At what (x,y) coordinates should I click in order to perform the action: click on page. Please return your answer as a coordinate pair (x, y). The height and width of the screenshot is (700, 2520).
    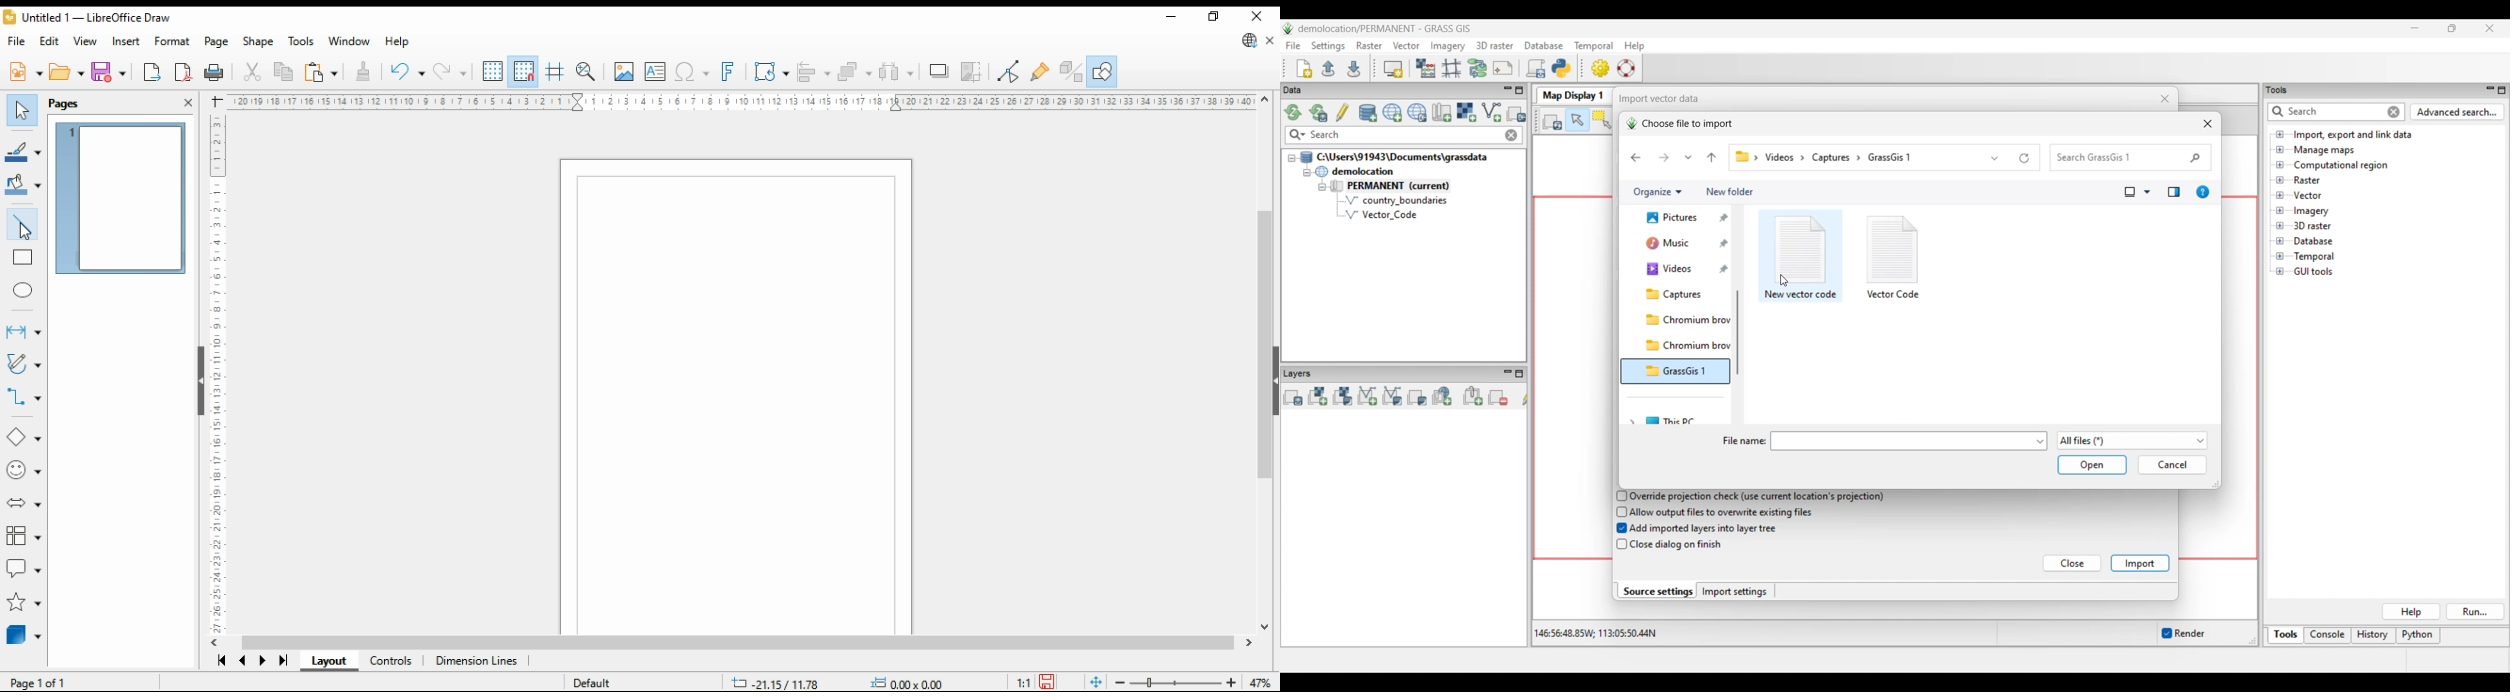
    Looking at the image, I should click on (216, 42).